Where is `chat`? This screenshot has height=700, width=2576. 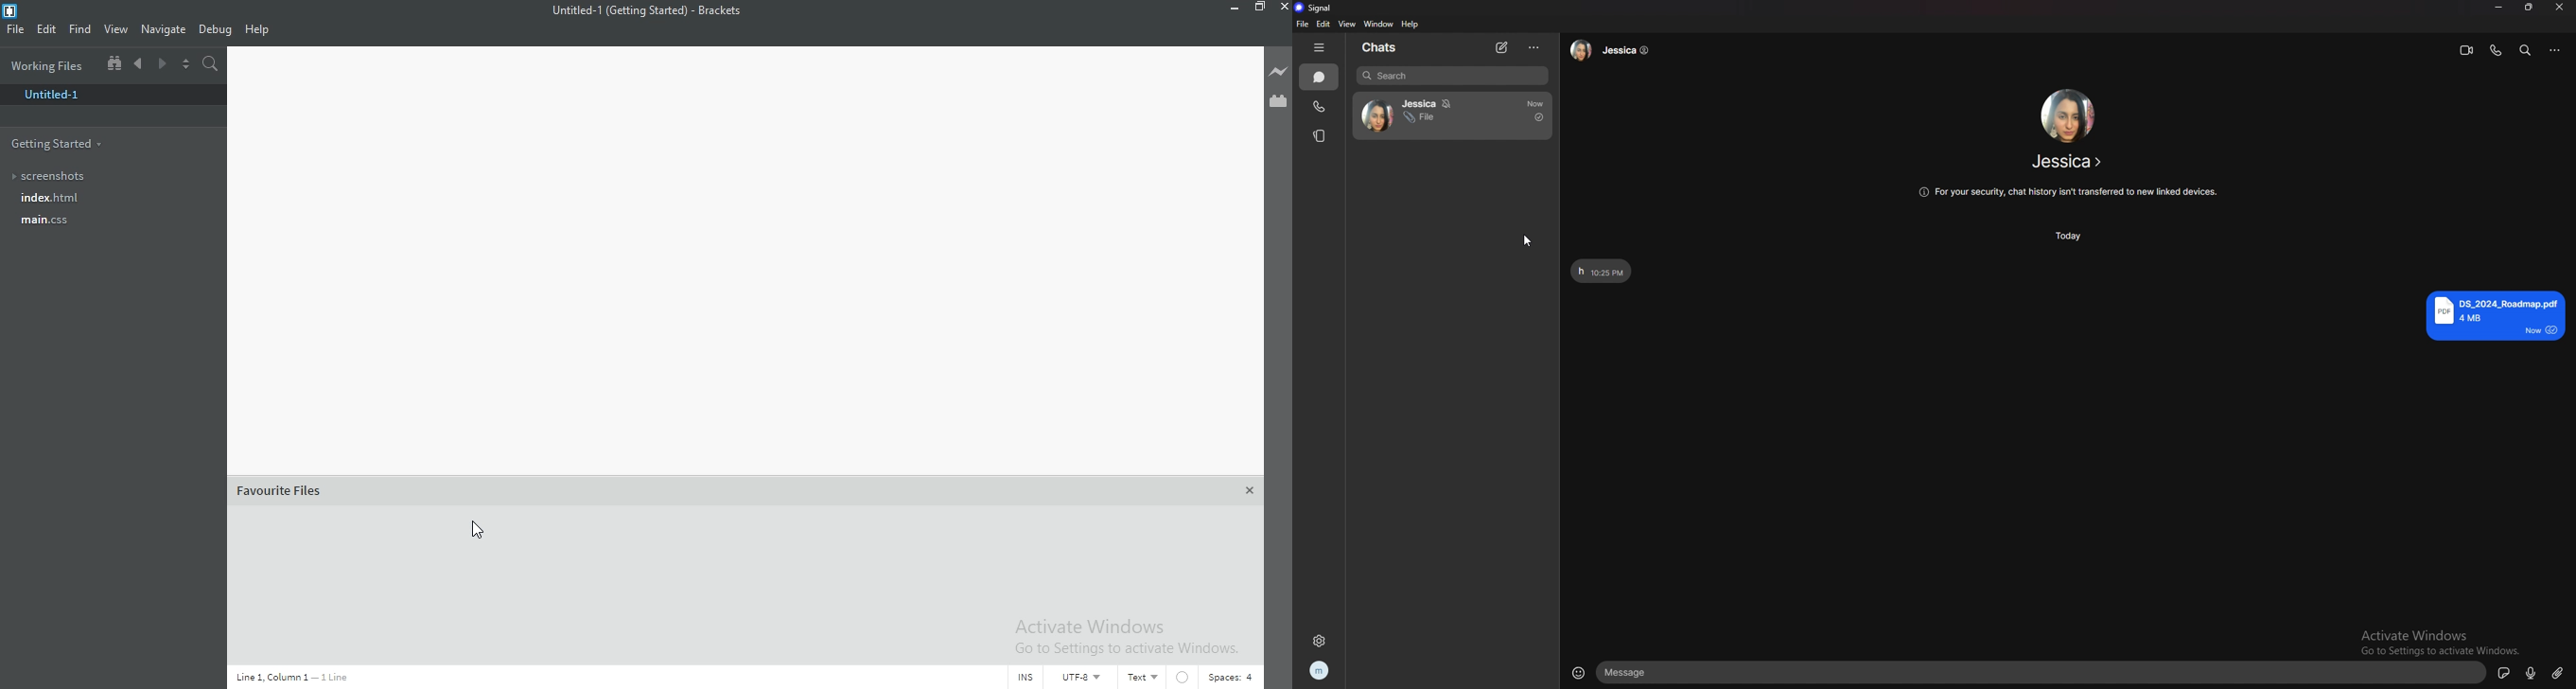
chat is located at coordinates (1454, 117).